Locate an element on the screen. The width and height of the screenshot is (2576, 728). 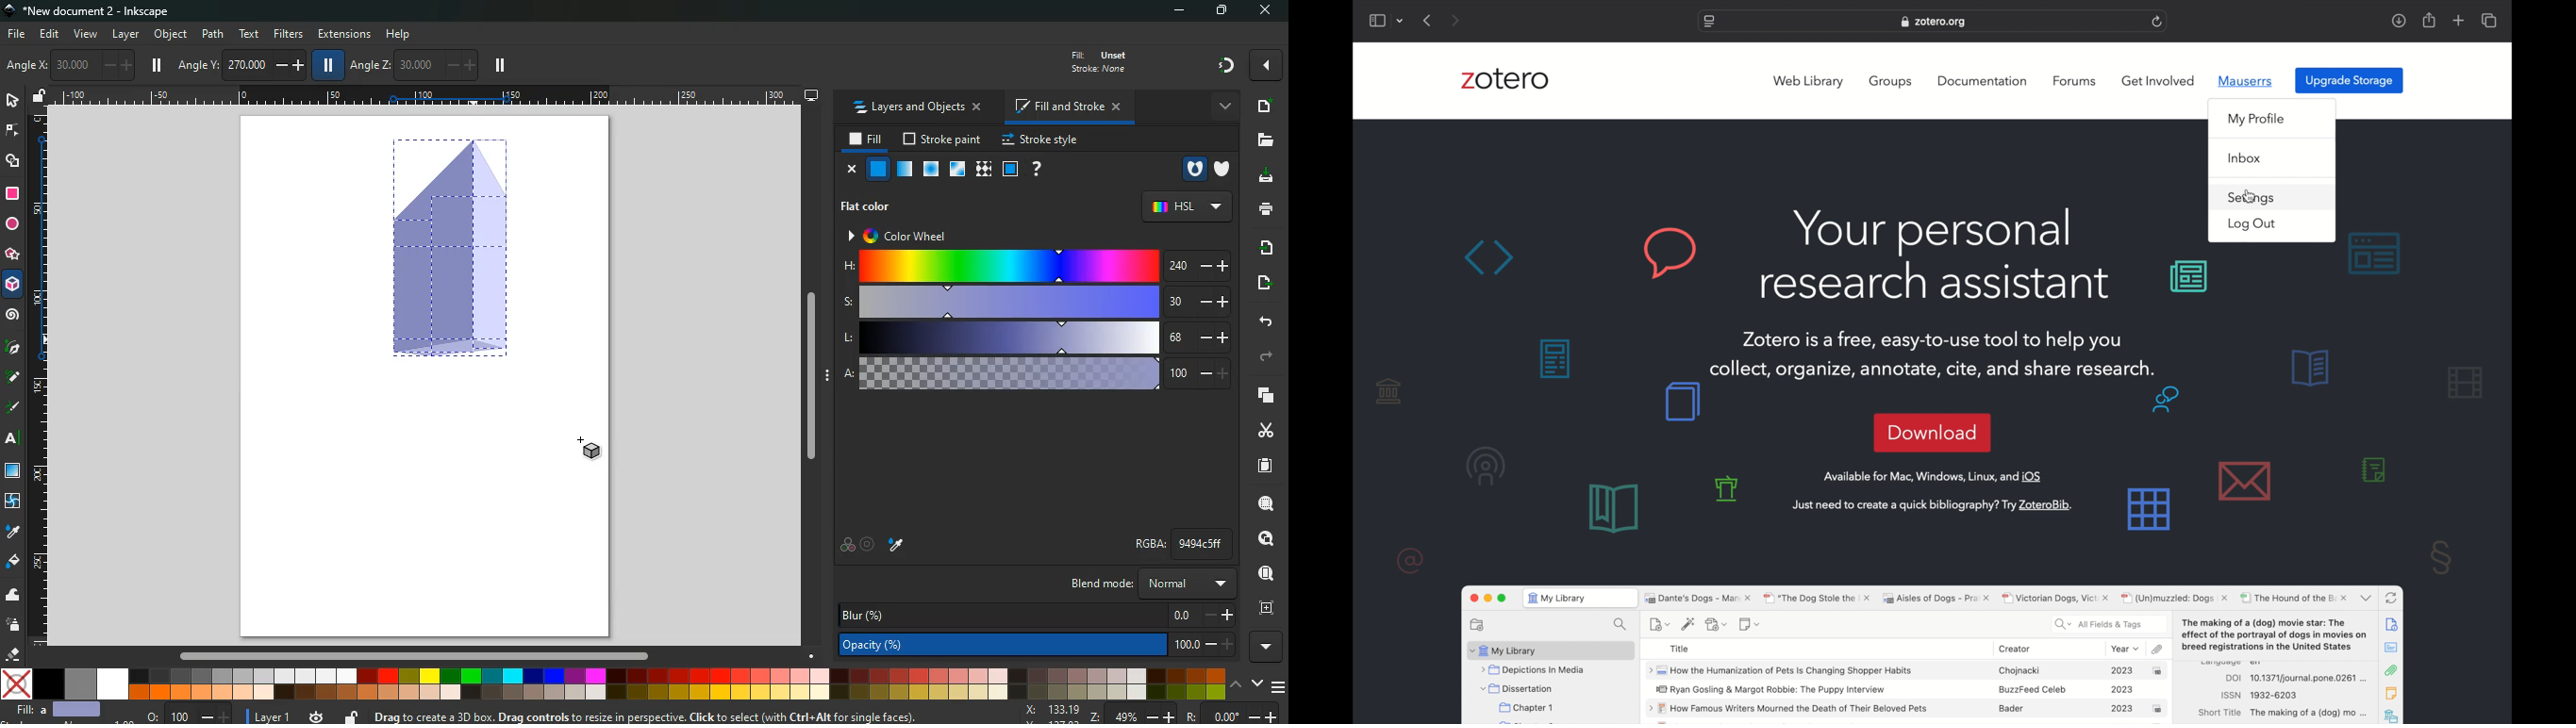
layer is located at coordinates (126, 35).